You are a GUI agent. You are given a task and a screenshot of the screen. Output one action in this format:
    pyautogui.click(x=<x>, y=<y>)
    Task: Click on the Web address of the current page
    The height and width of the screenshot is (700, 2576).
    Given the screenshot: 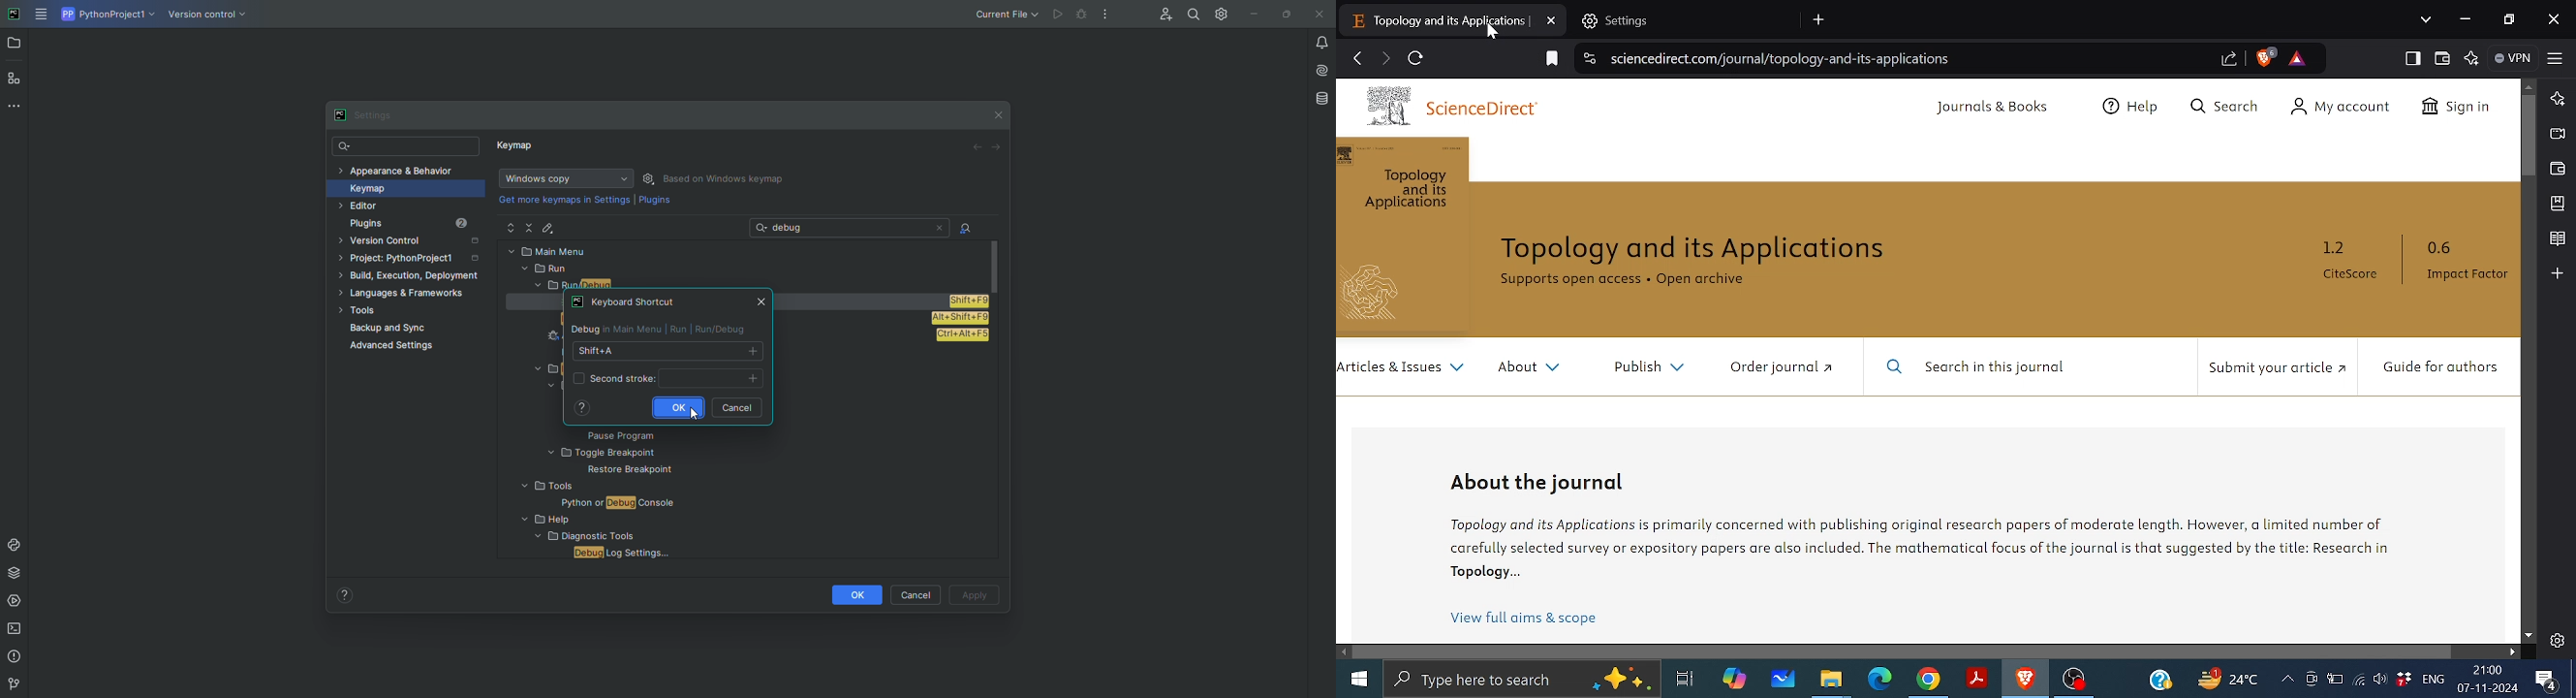 What is the action you would take?
    pyautogui.click(x=1787, y=58)
    